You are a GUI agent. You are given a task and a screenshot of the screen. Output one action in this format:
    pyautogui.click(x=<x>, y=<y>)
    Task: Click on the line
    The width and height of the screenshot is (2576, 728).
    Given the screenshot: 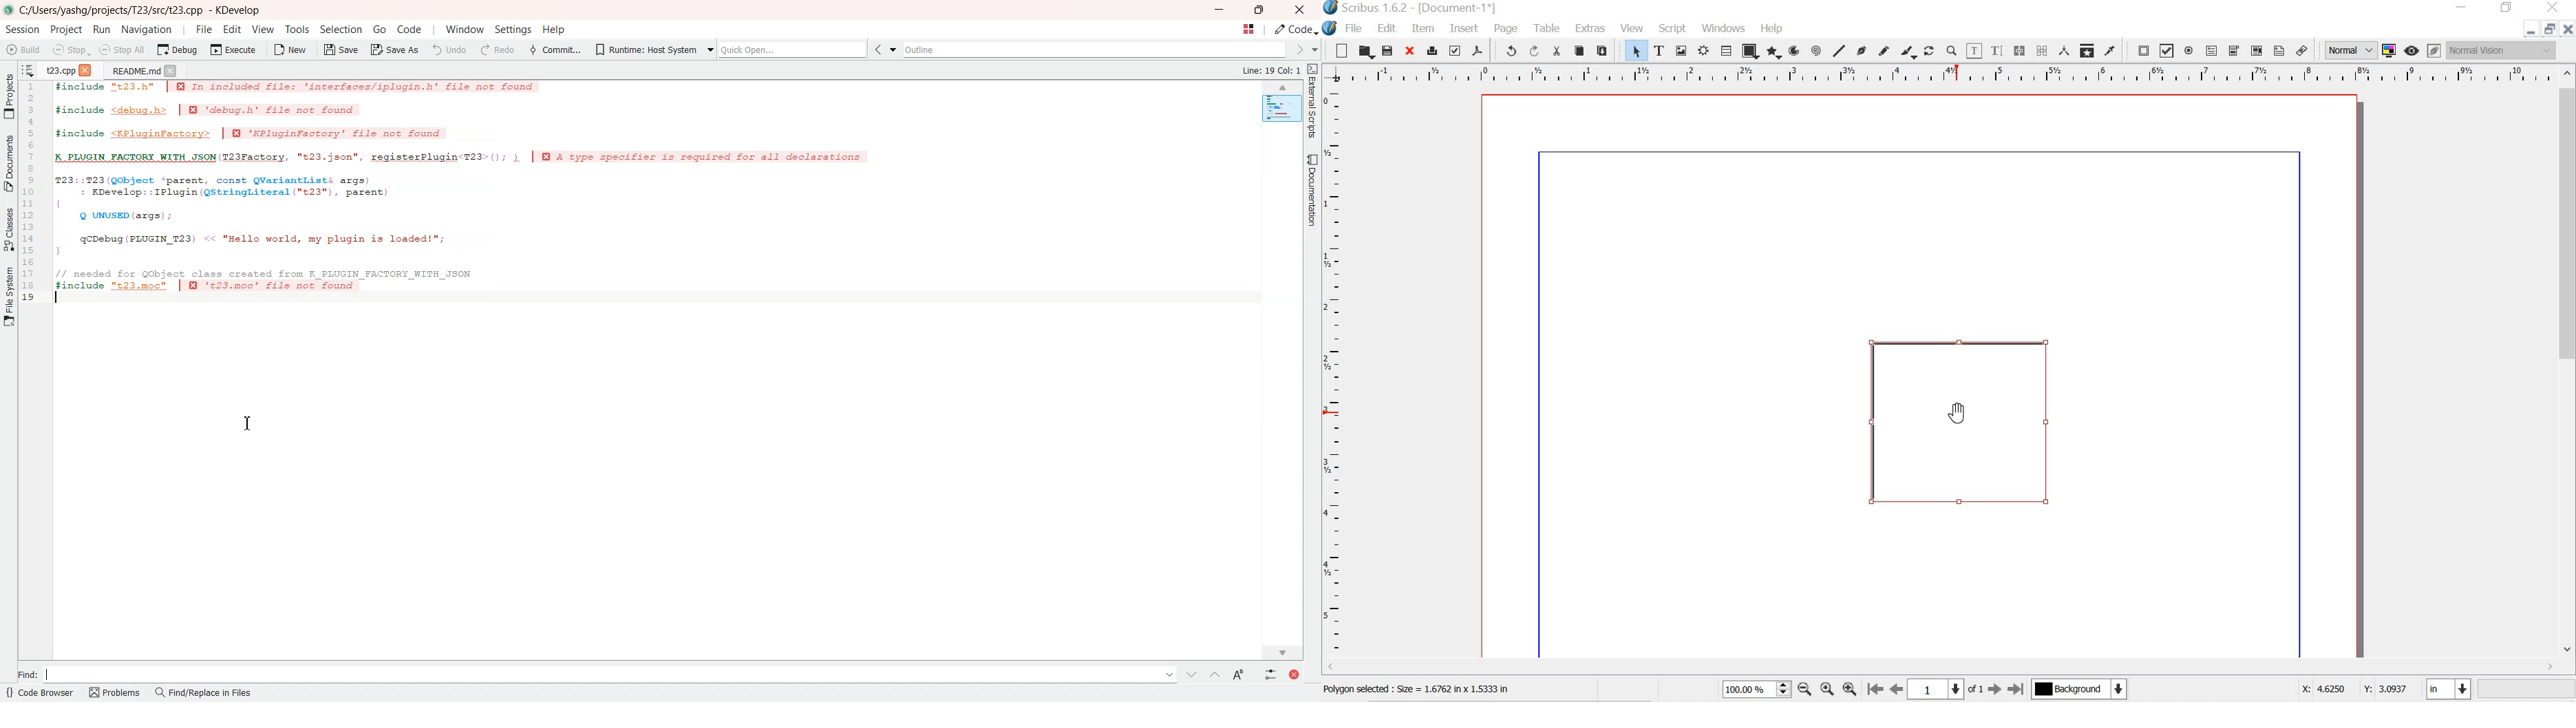 What is the action you would take?
    pyautogui.click(x=1839, y=50)
    